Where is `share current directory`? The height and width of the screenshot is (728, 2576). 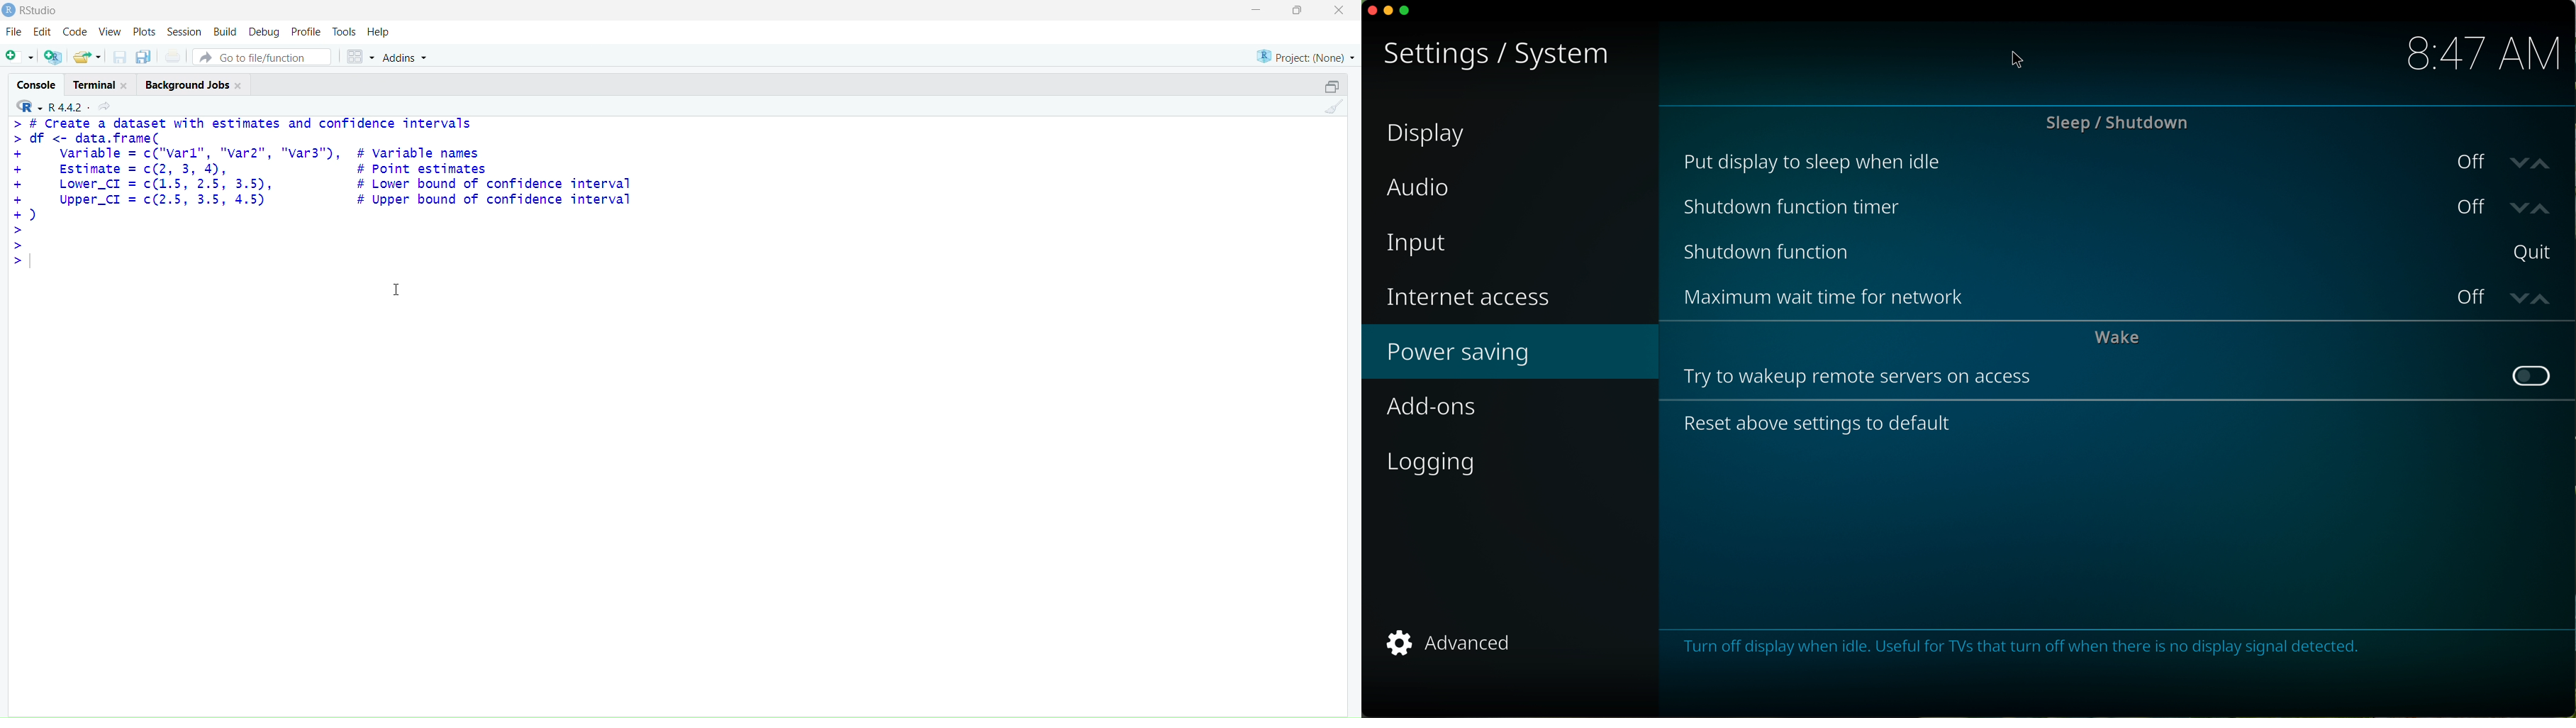 share current directory is located at coordinates (104, 106).